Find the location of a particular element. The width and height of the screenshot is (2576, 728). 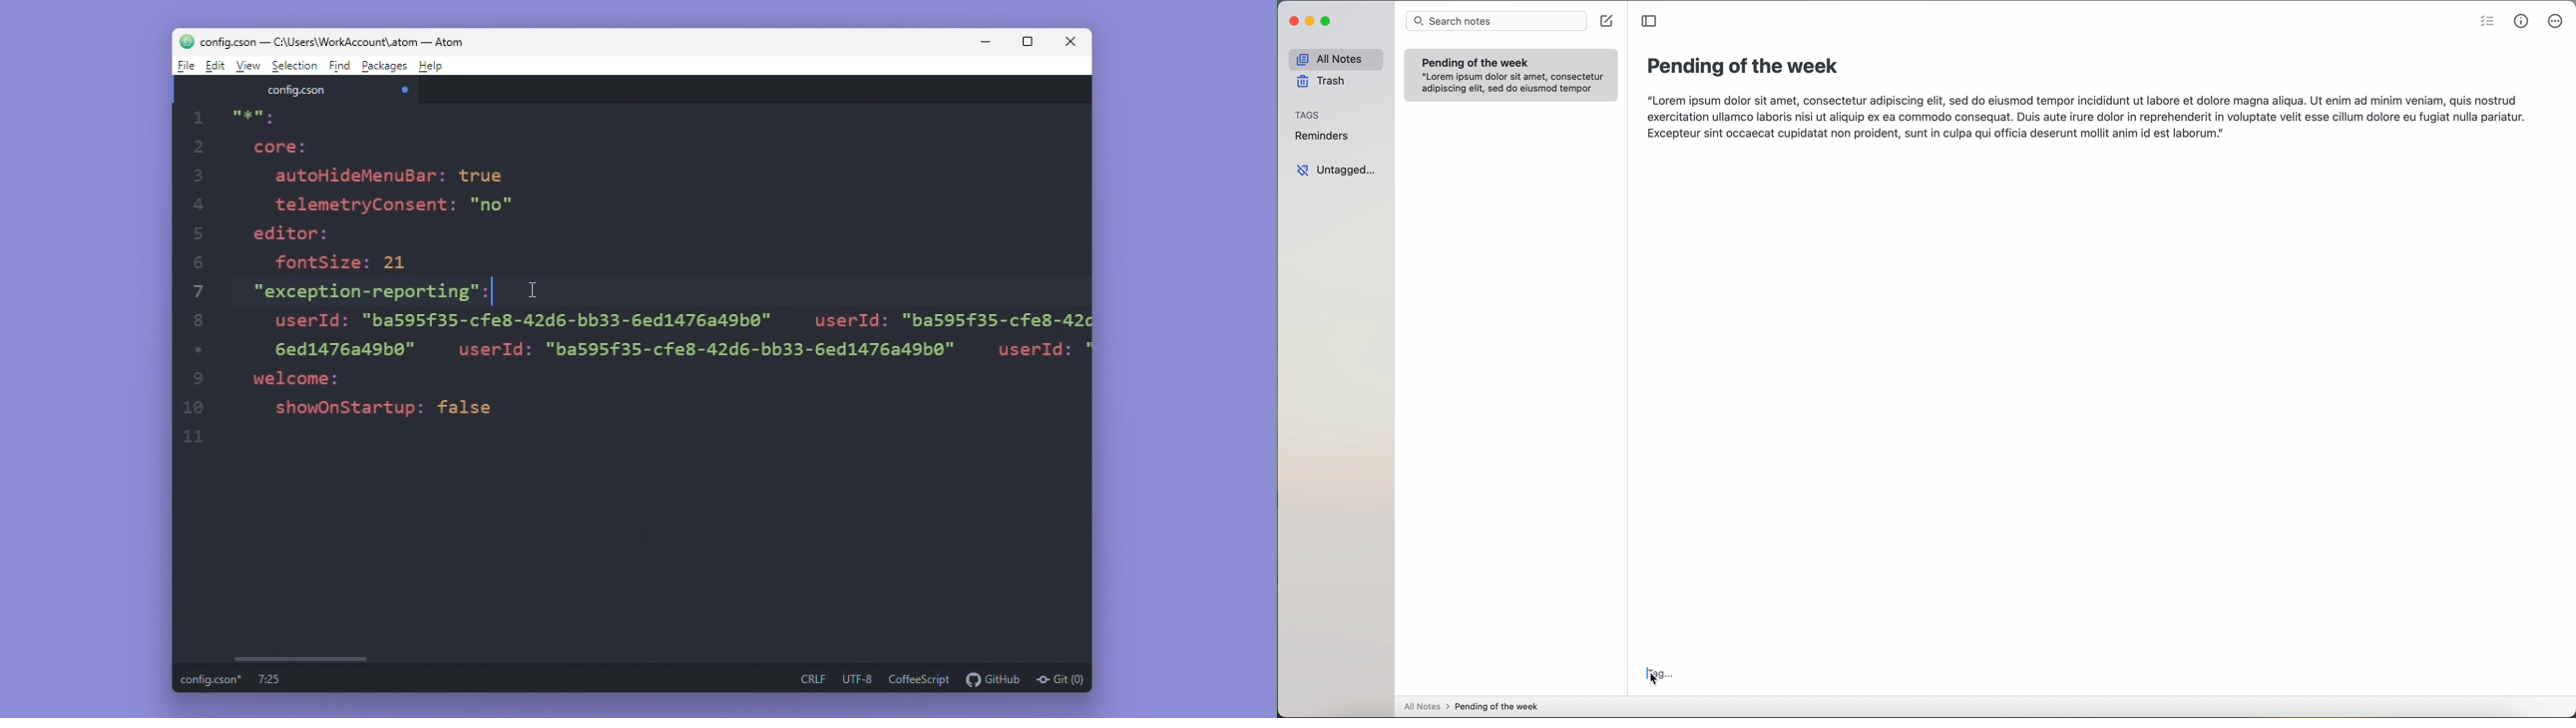

toggle sidebar is located at coordinates (1650, 22).